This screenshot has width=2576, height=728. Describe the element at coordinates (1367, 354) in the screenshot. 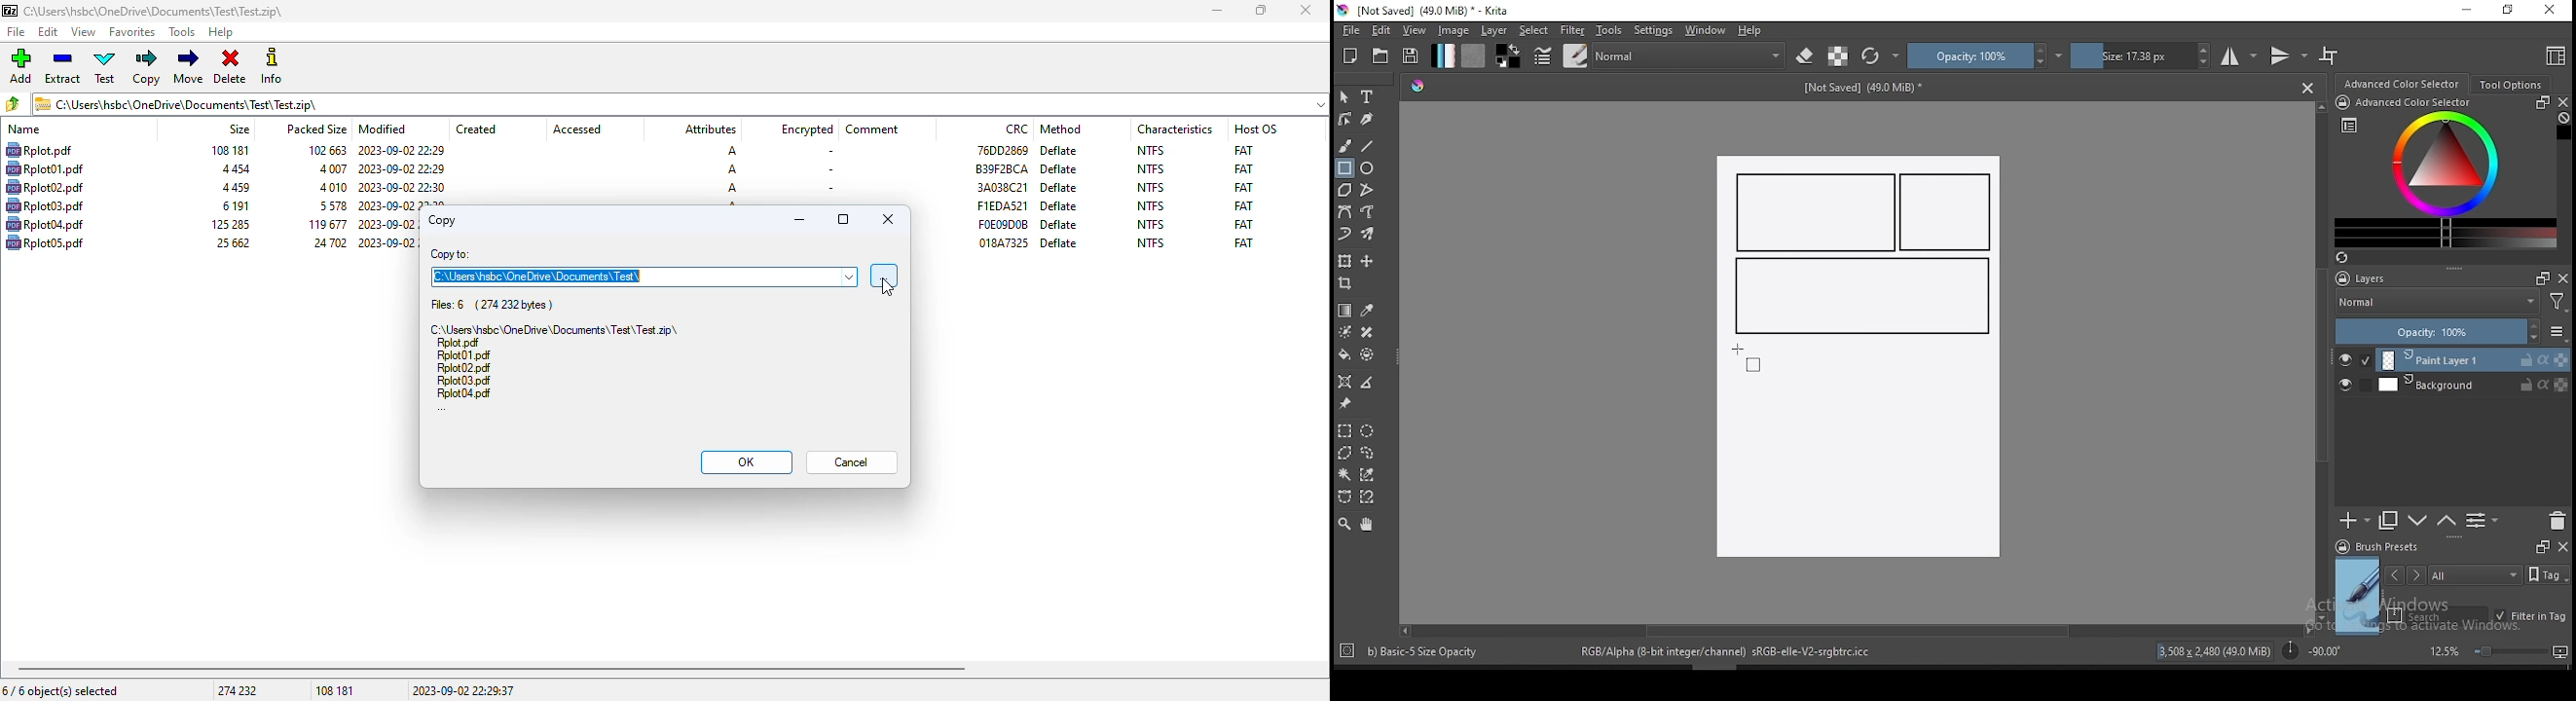

I see `enclose and fill tool` at that location.